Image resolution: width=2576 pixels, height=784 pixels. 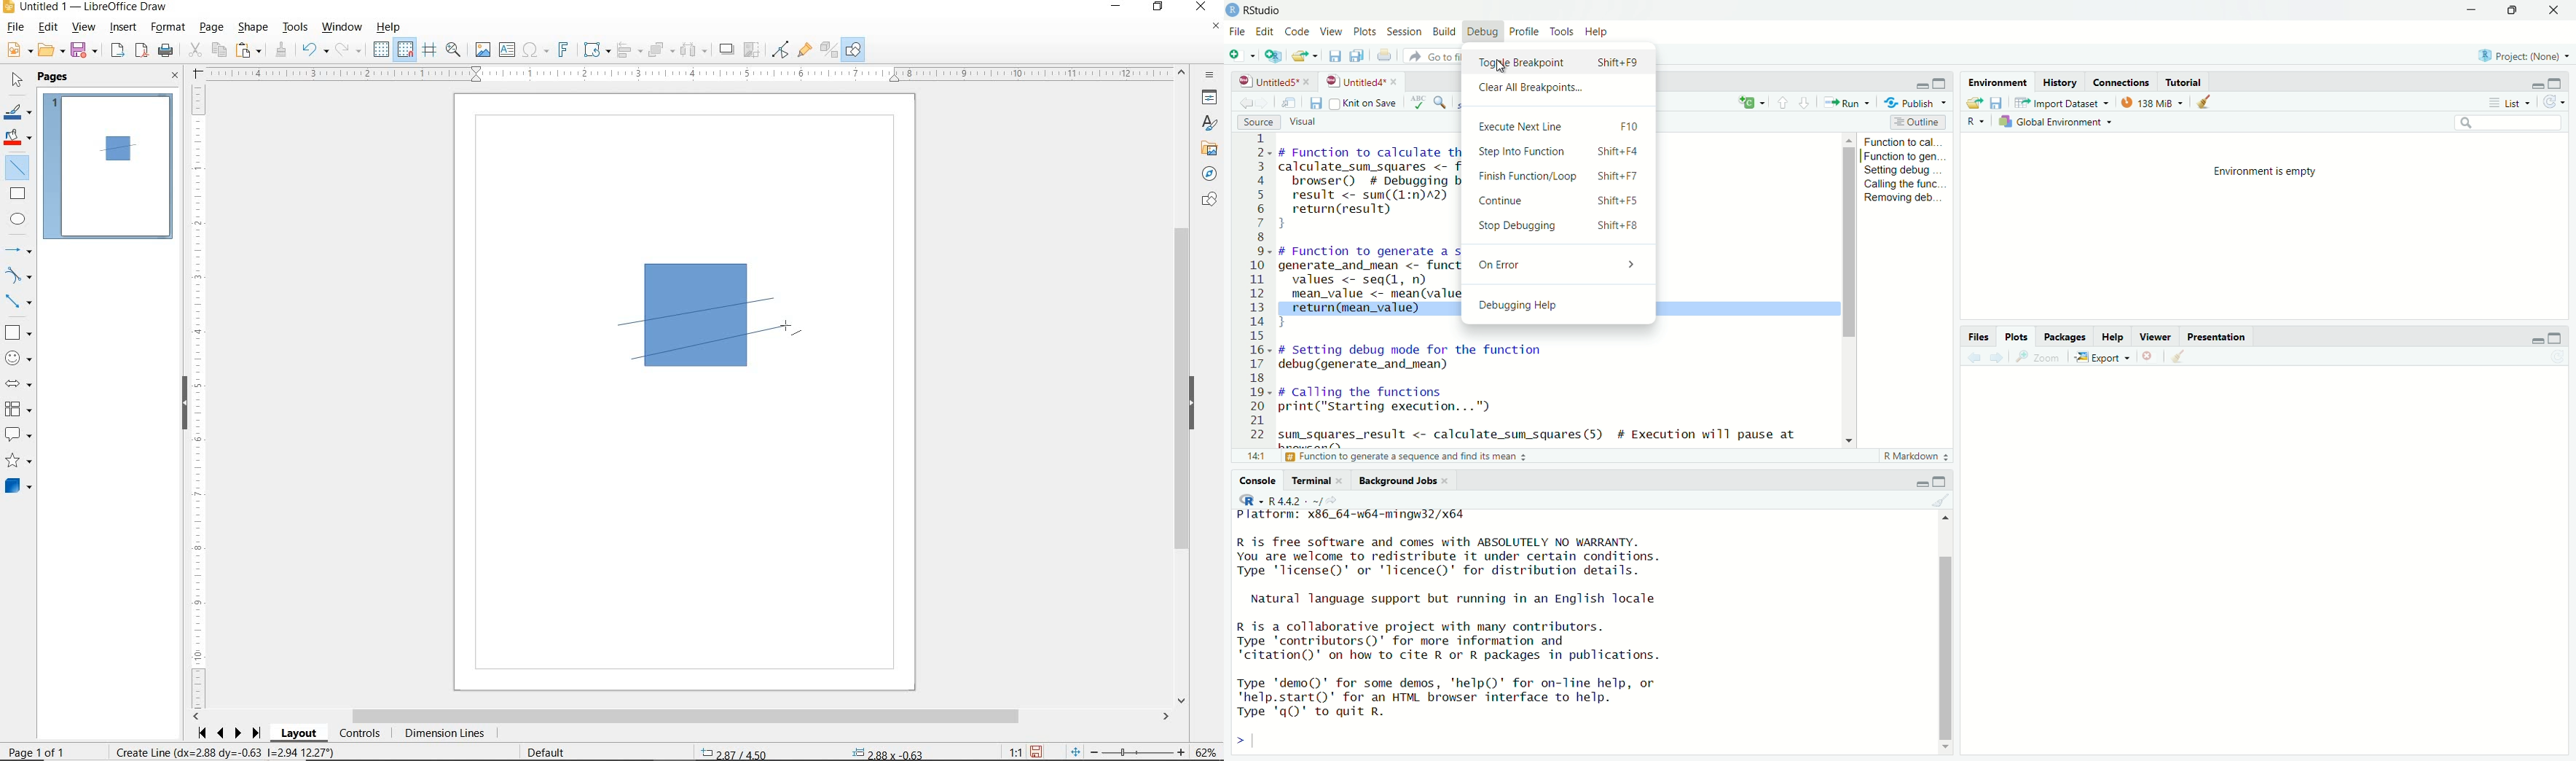 What do you see at coordinates (2155, 335) in the screenshot?
I see `viewer` at bounding box center [2155, 335].